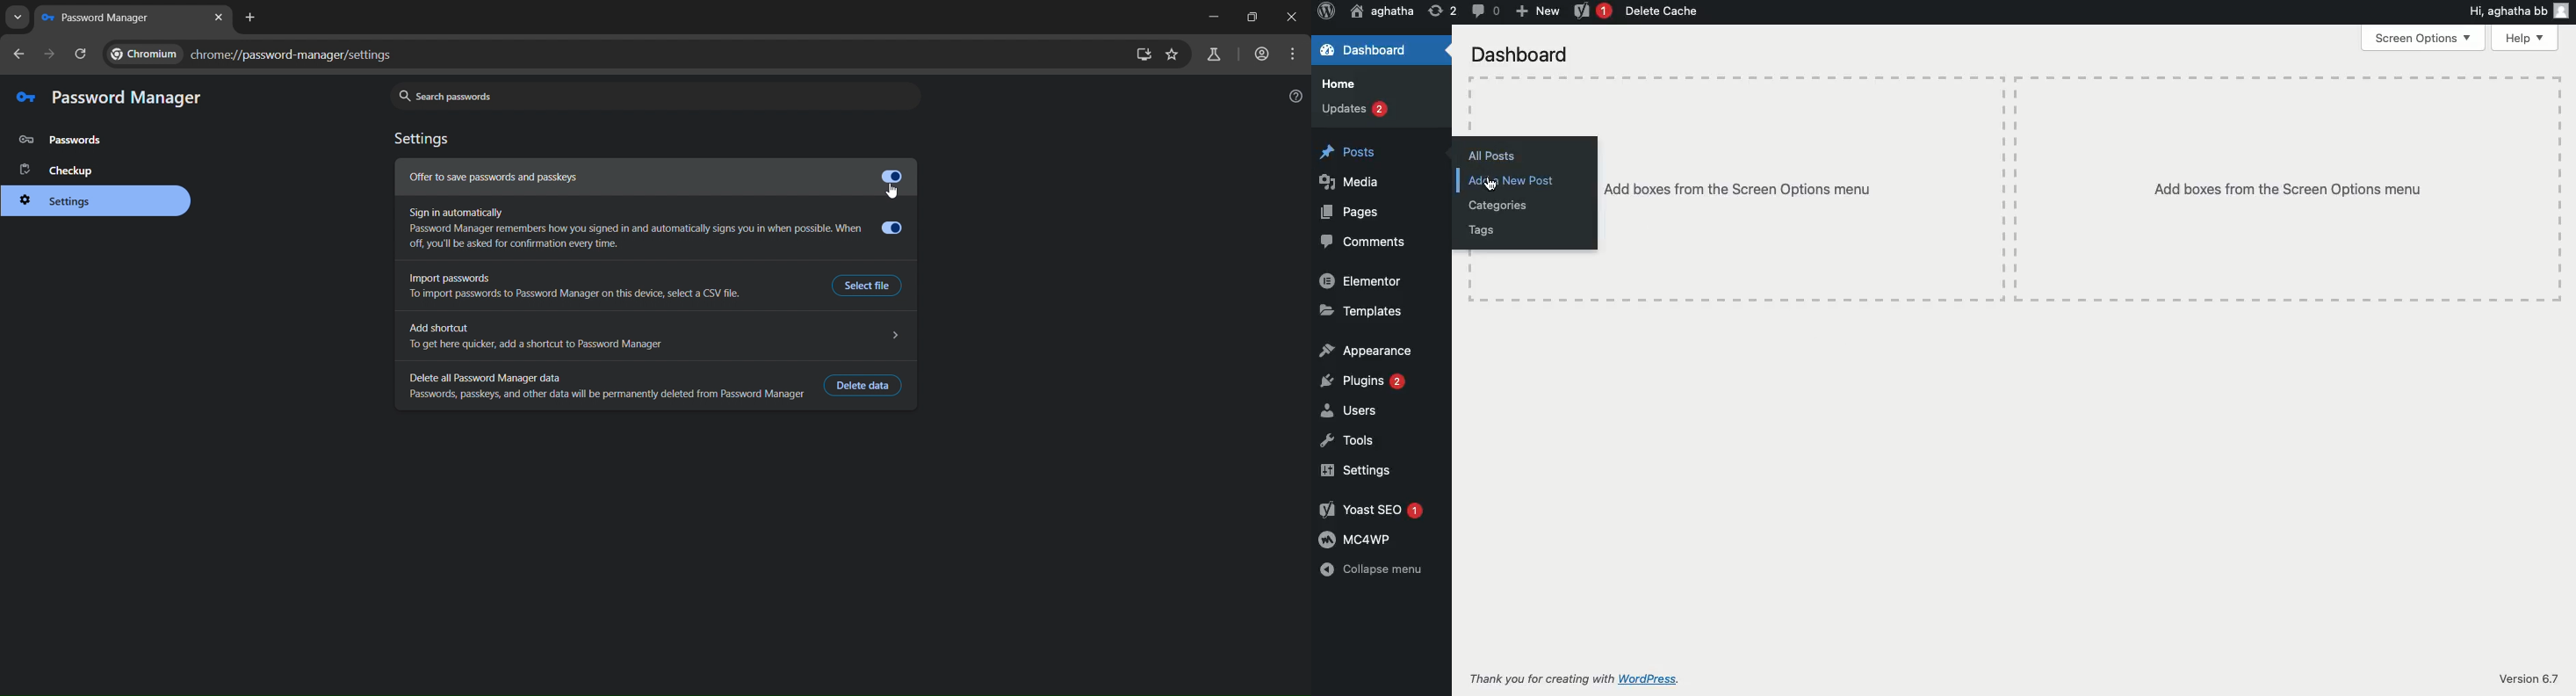 The height and width of the screenshot is (700, 2576). What do you see at coordinates (1327, 51) in the screenshot?
I see `Dashboard symbol` at bounding box center [1327, 51].